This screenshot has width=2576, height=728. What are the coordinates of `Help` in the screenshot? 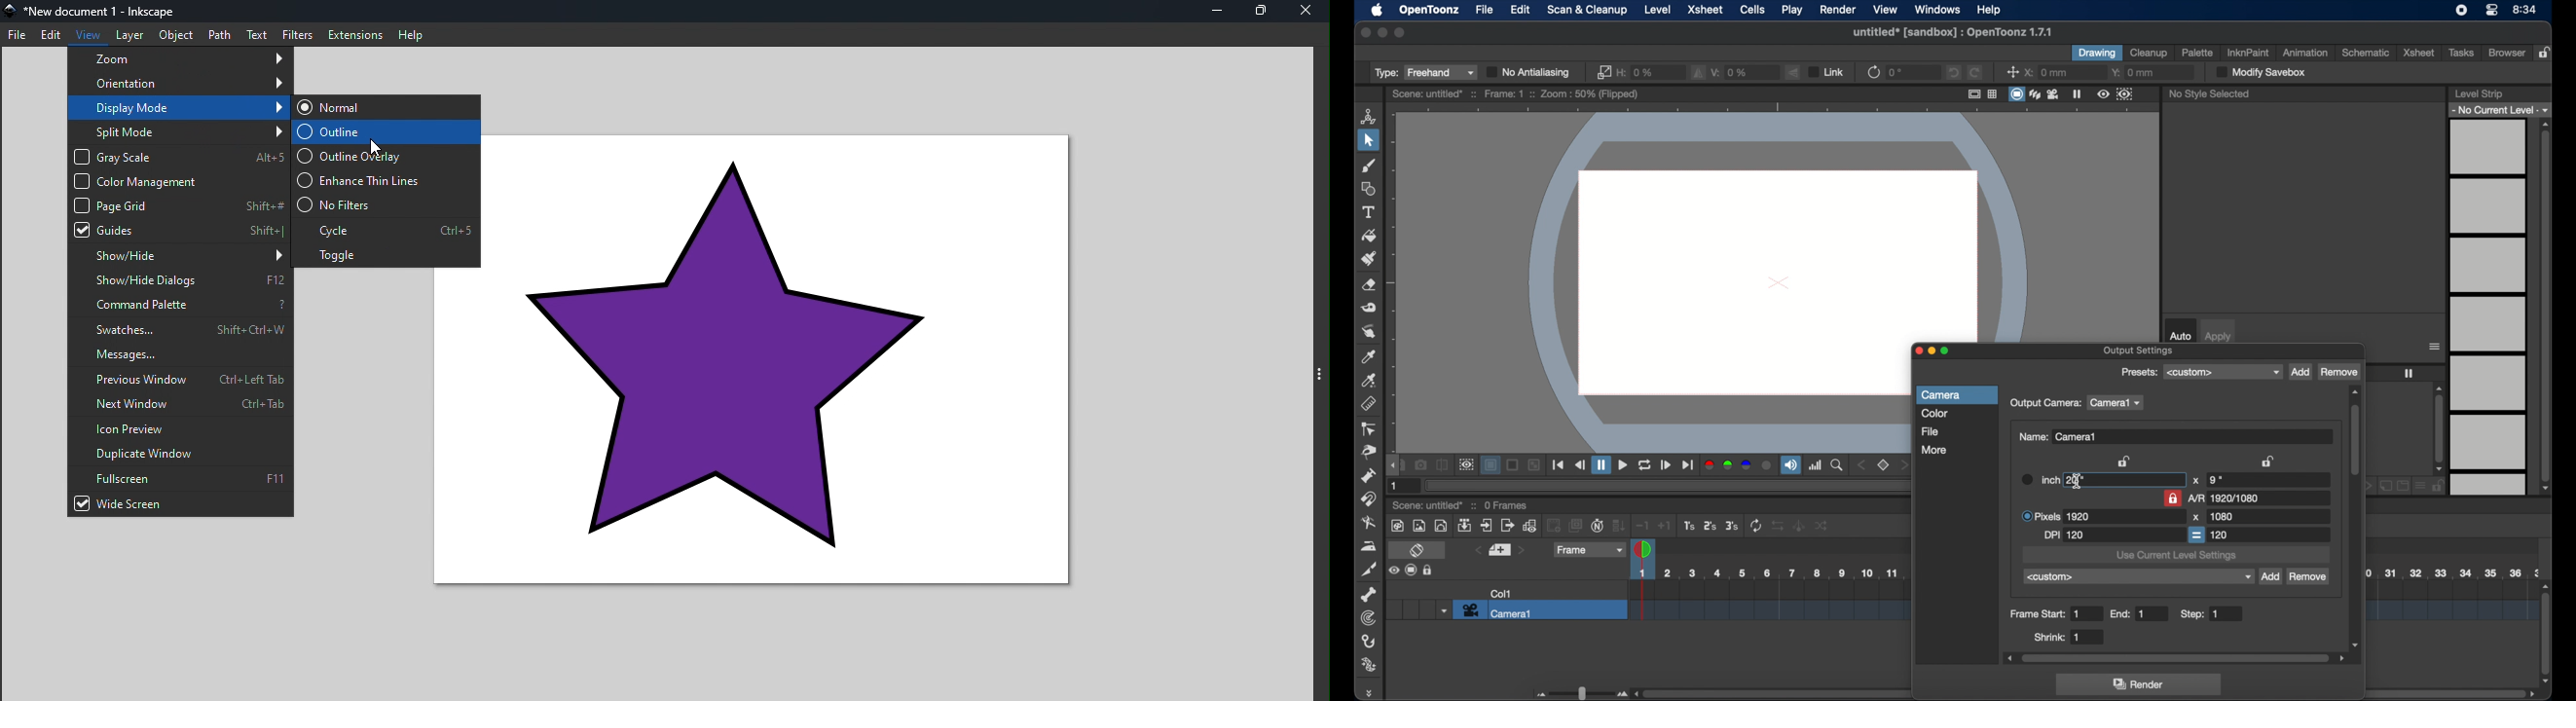 It's located at (411, 34).